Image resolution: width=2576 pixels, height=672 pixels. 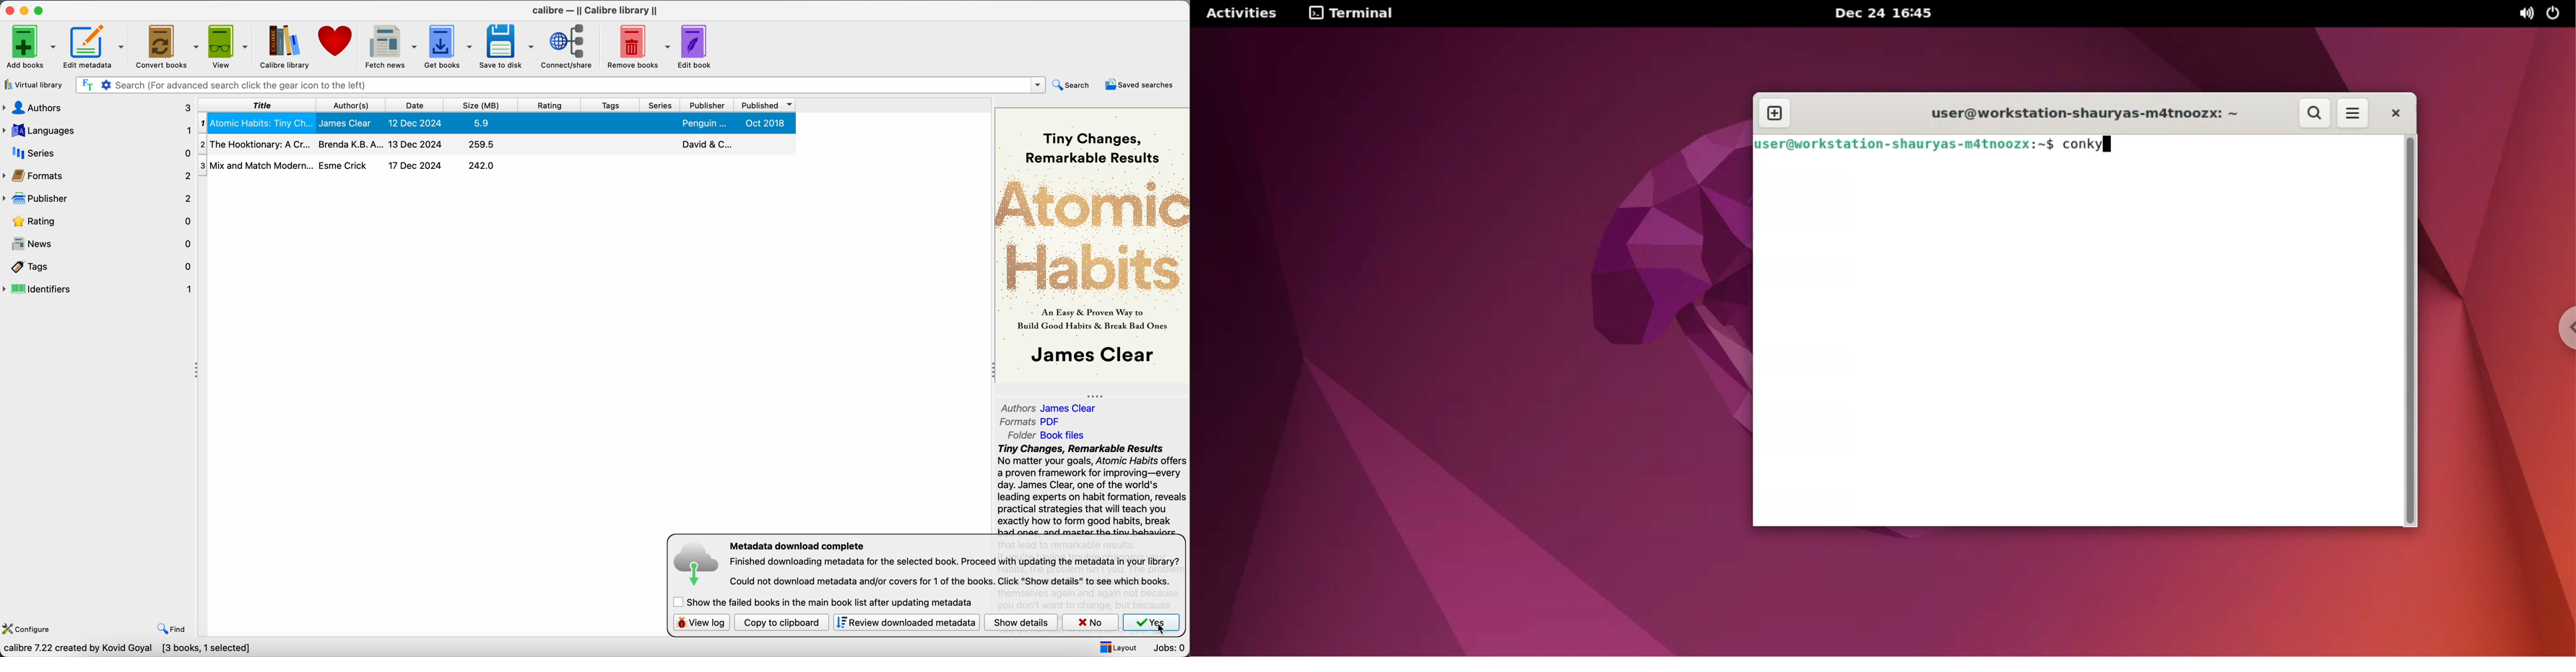 What do you see at coordinates (350, 144) in the screenshot?
I see `Brenda K.B.A...` at bounding box center [350, 144].